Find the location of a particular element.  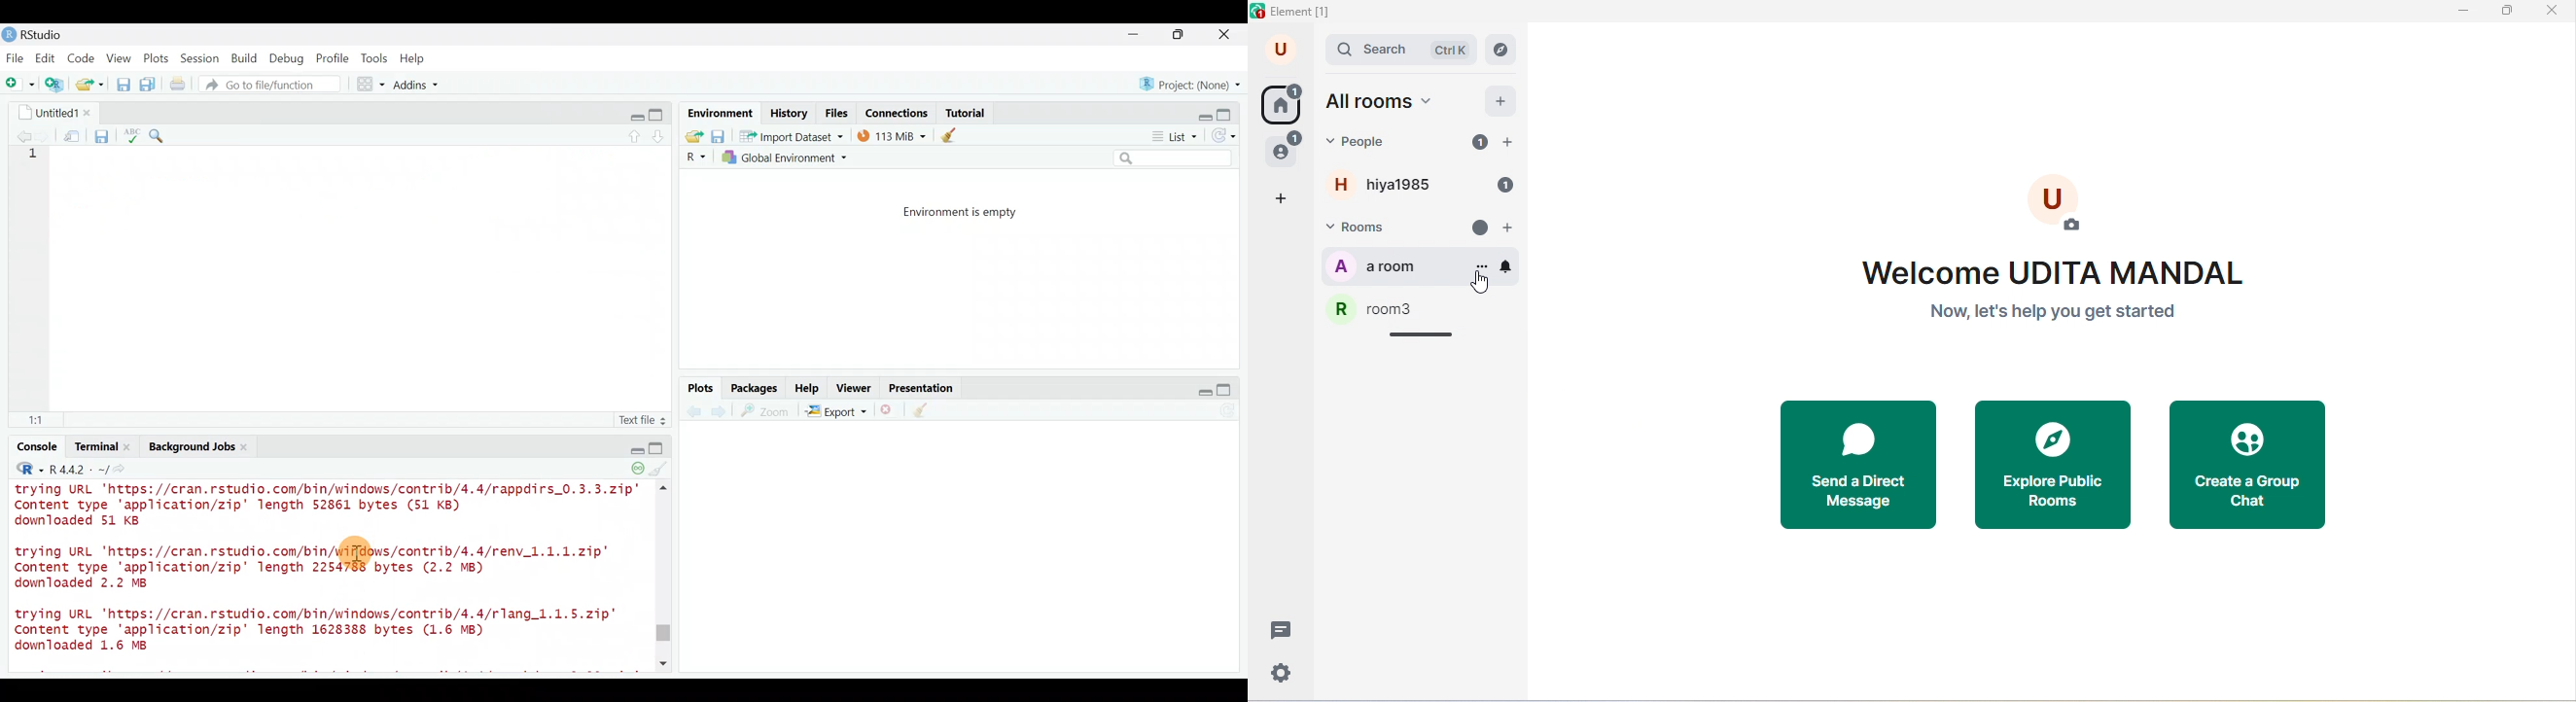

Session suspend timeout paused is located at coordinates (629, 469).